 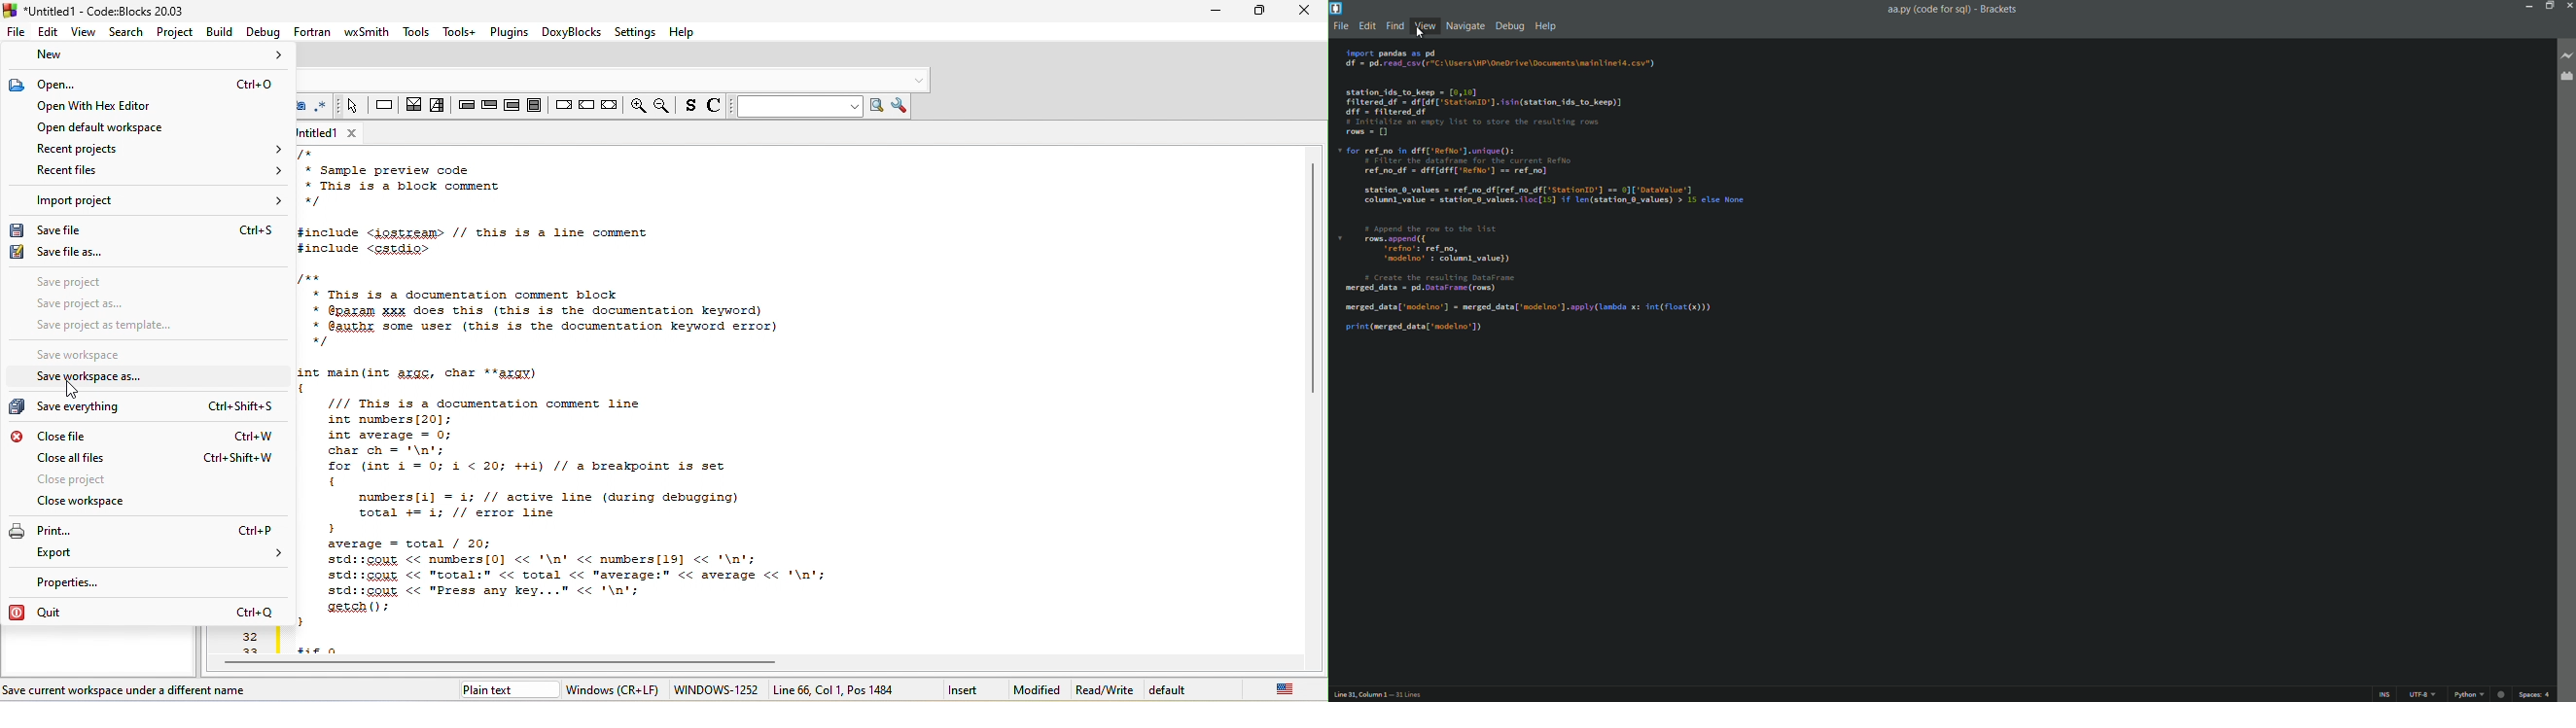 What do you see at coordinates (154, 459) in the screenshot?
I see `close all files` at bounding box center [154, 459].